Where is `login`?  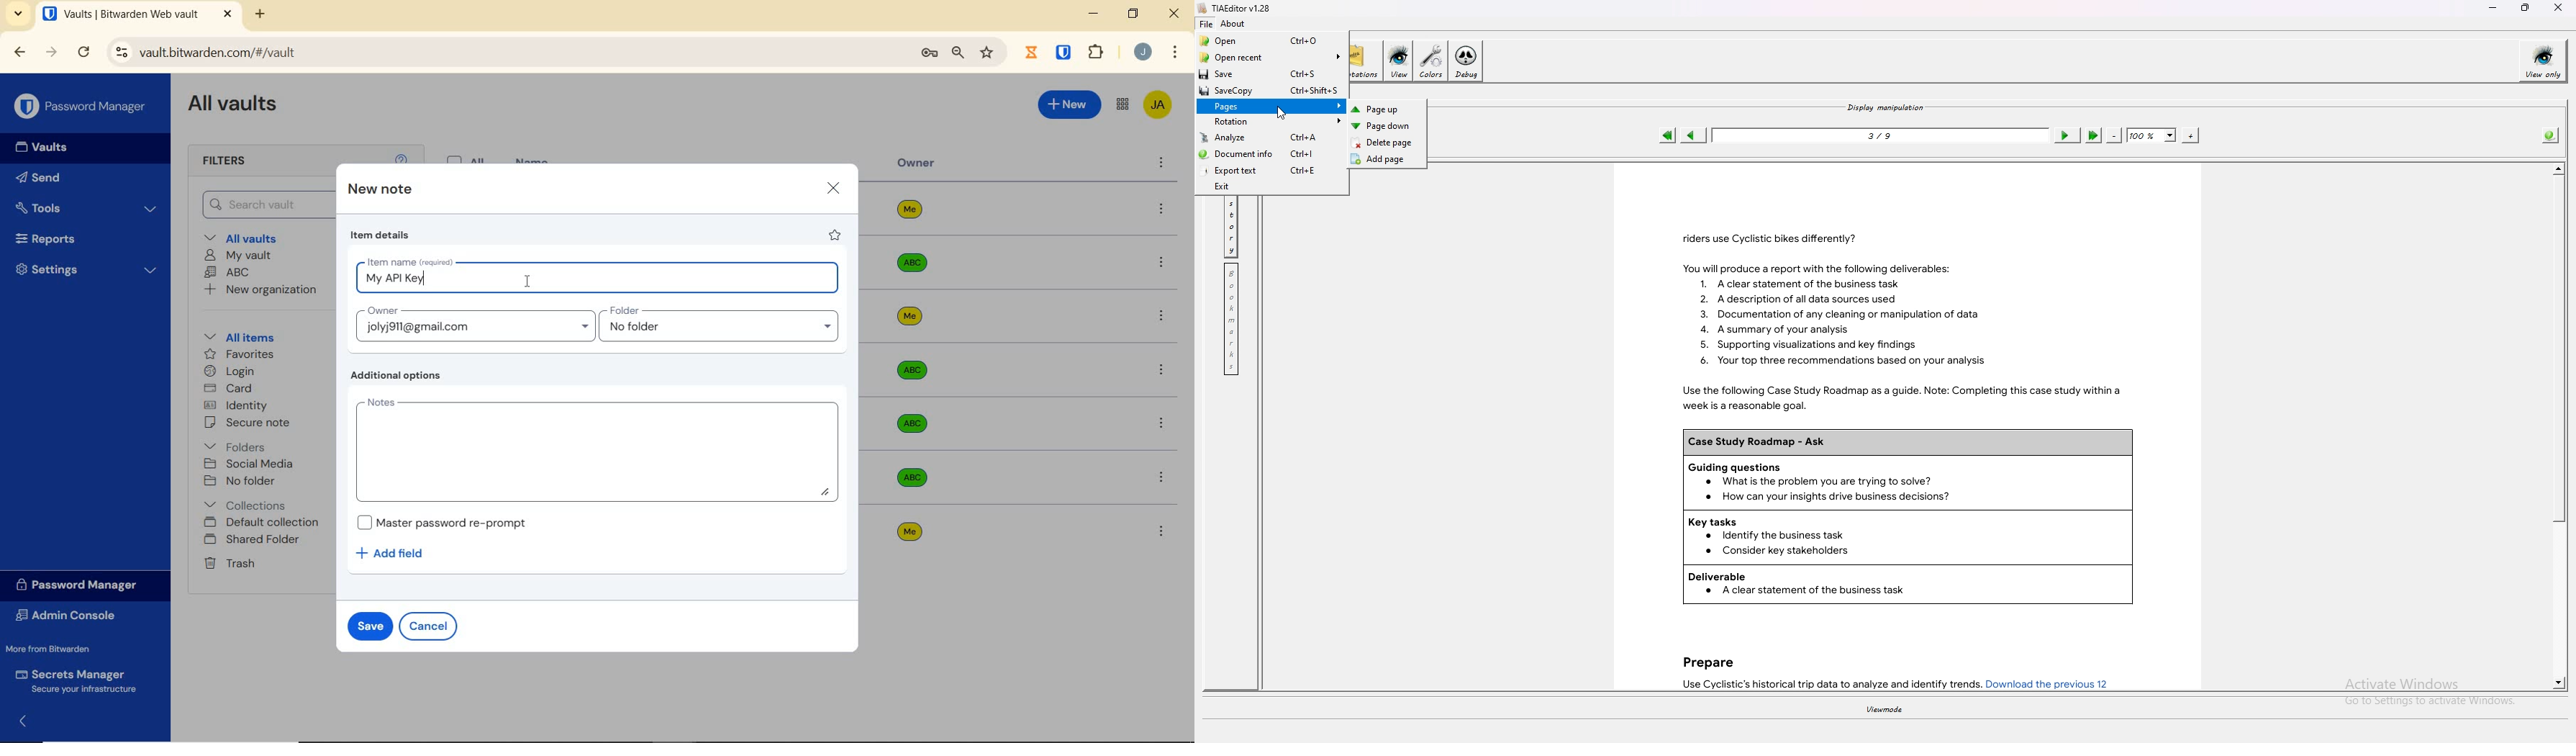
login is located at coordinates (233, 372).